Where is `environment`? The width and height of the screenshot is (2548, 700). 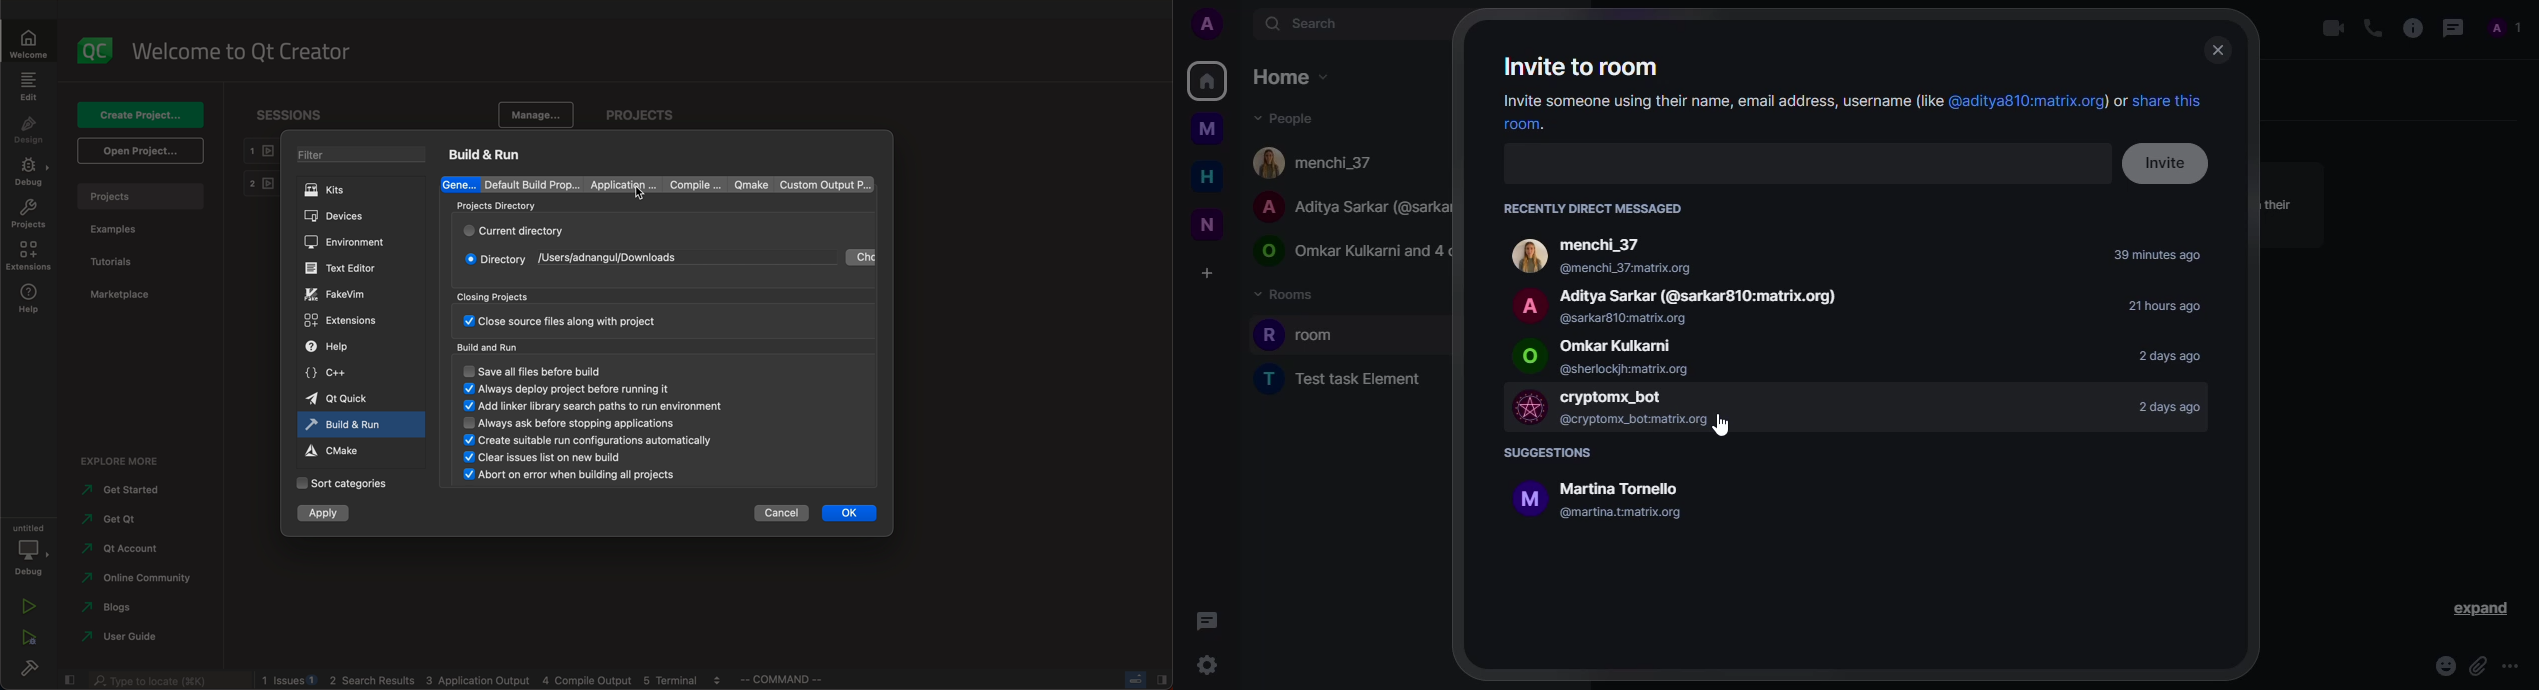 environment is located at coordinates (353, 242).